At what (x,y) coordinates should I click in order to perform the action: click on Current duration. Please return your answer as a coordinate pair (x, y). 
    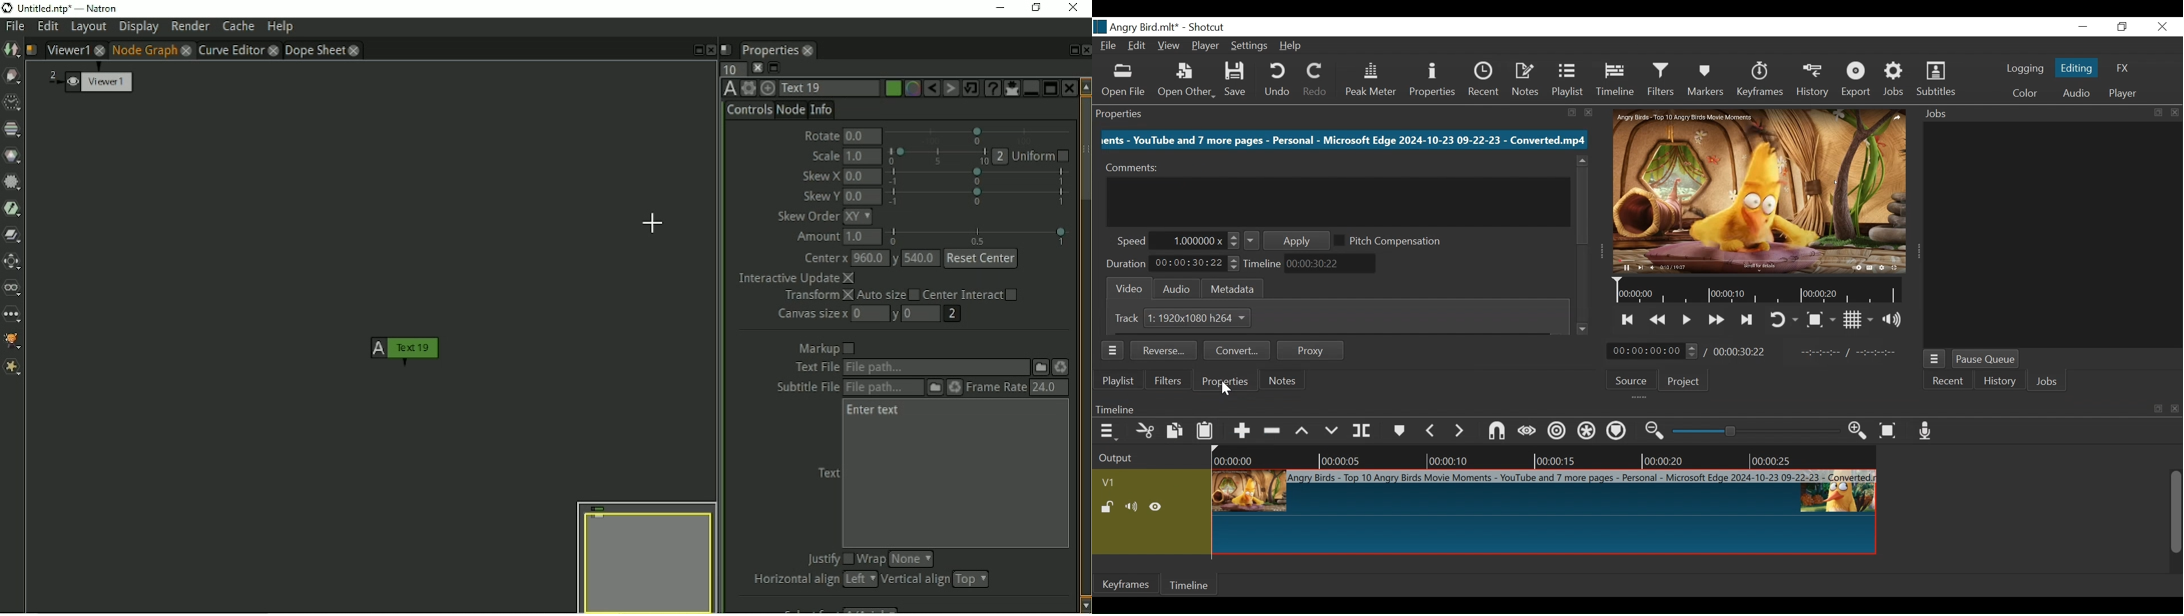
    Looking at the image, I should click on (1654, 350).